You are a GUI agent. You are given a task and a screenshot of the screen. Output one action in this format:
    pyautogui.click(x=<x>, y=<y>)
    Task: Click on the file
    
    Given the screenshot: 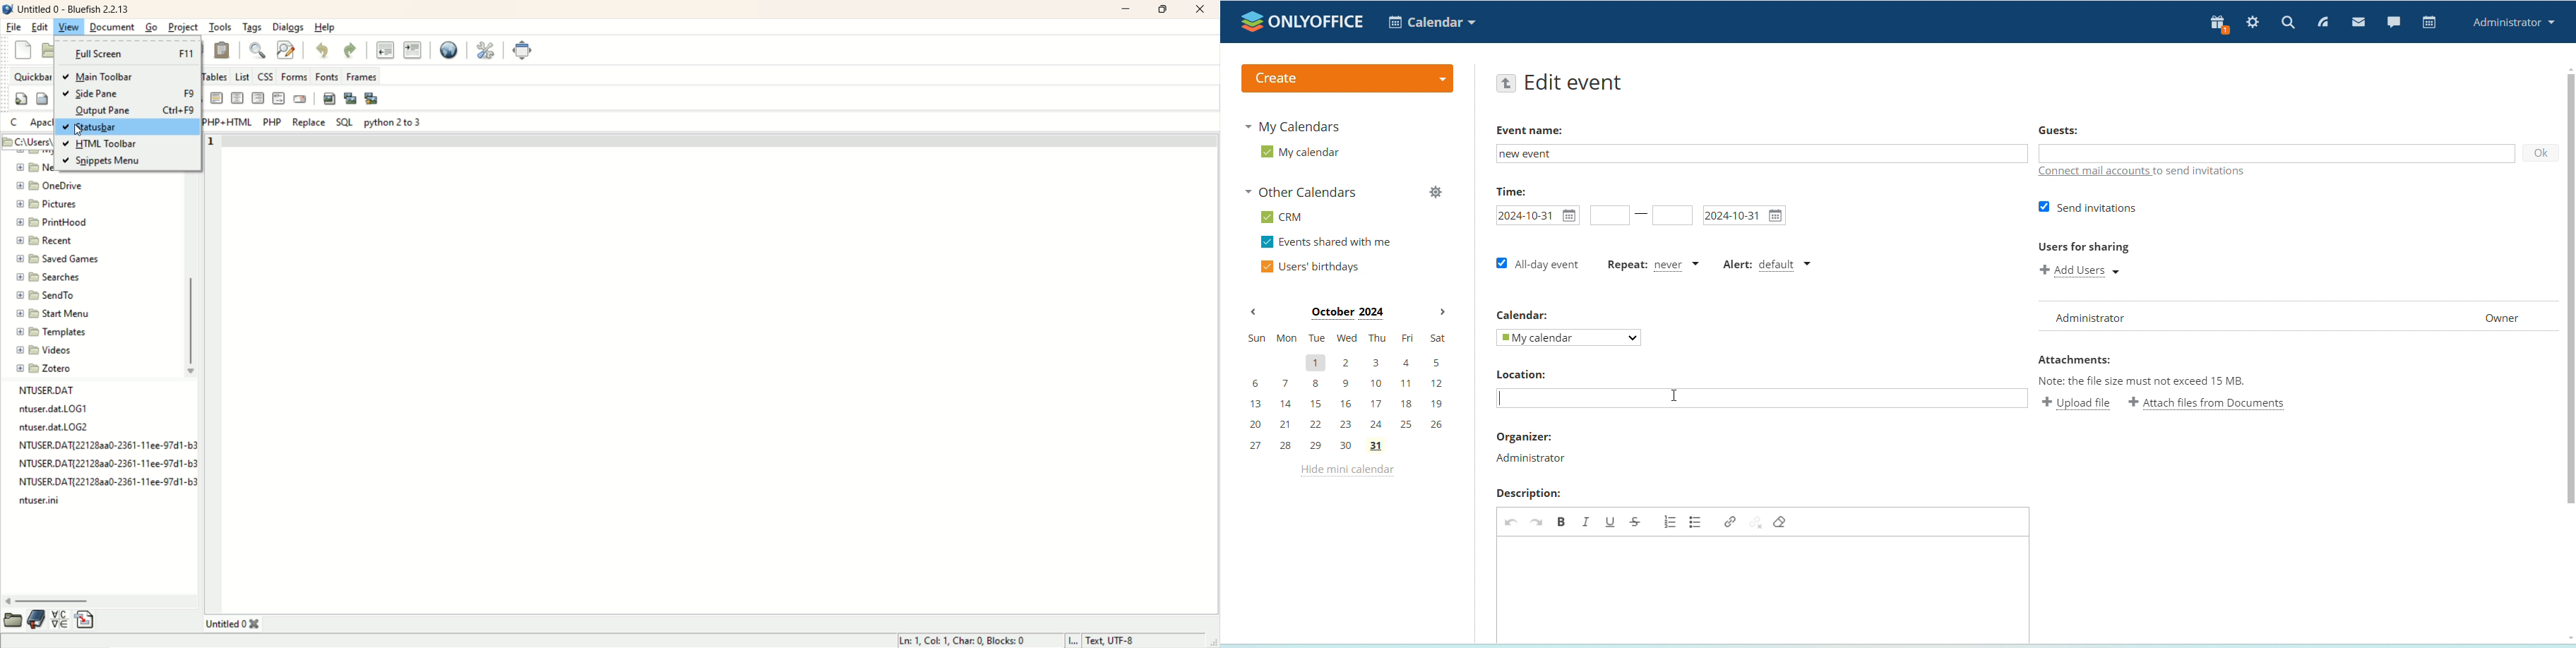 What is the action you would take?
    pyautogui.click(x=104, y=482)
    